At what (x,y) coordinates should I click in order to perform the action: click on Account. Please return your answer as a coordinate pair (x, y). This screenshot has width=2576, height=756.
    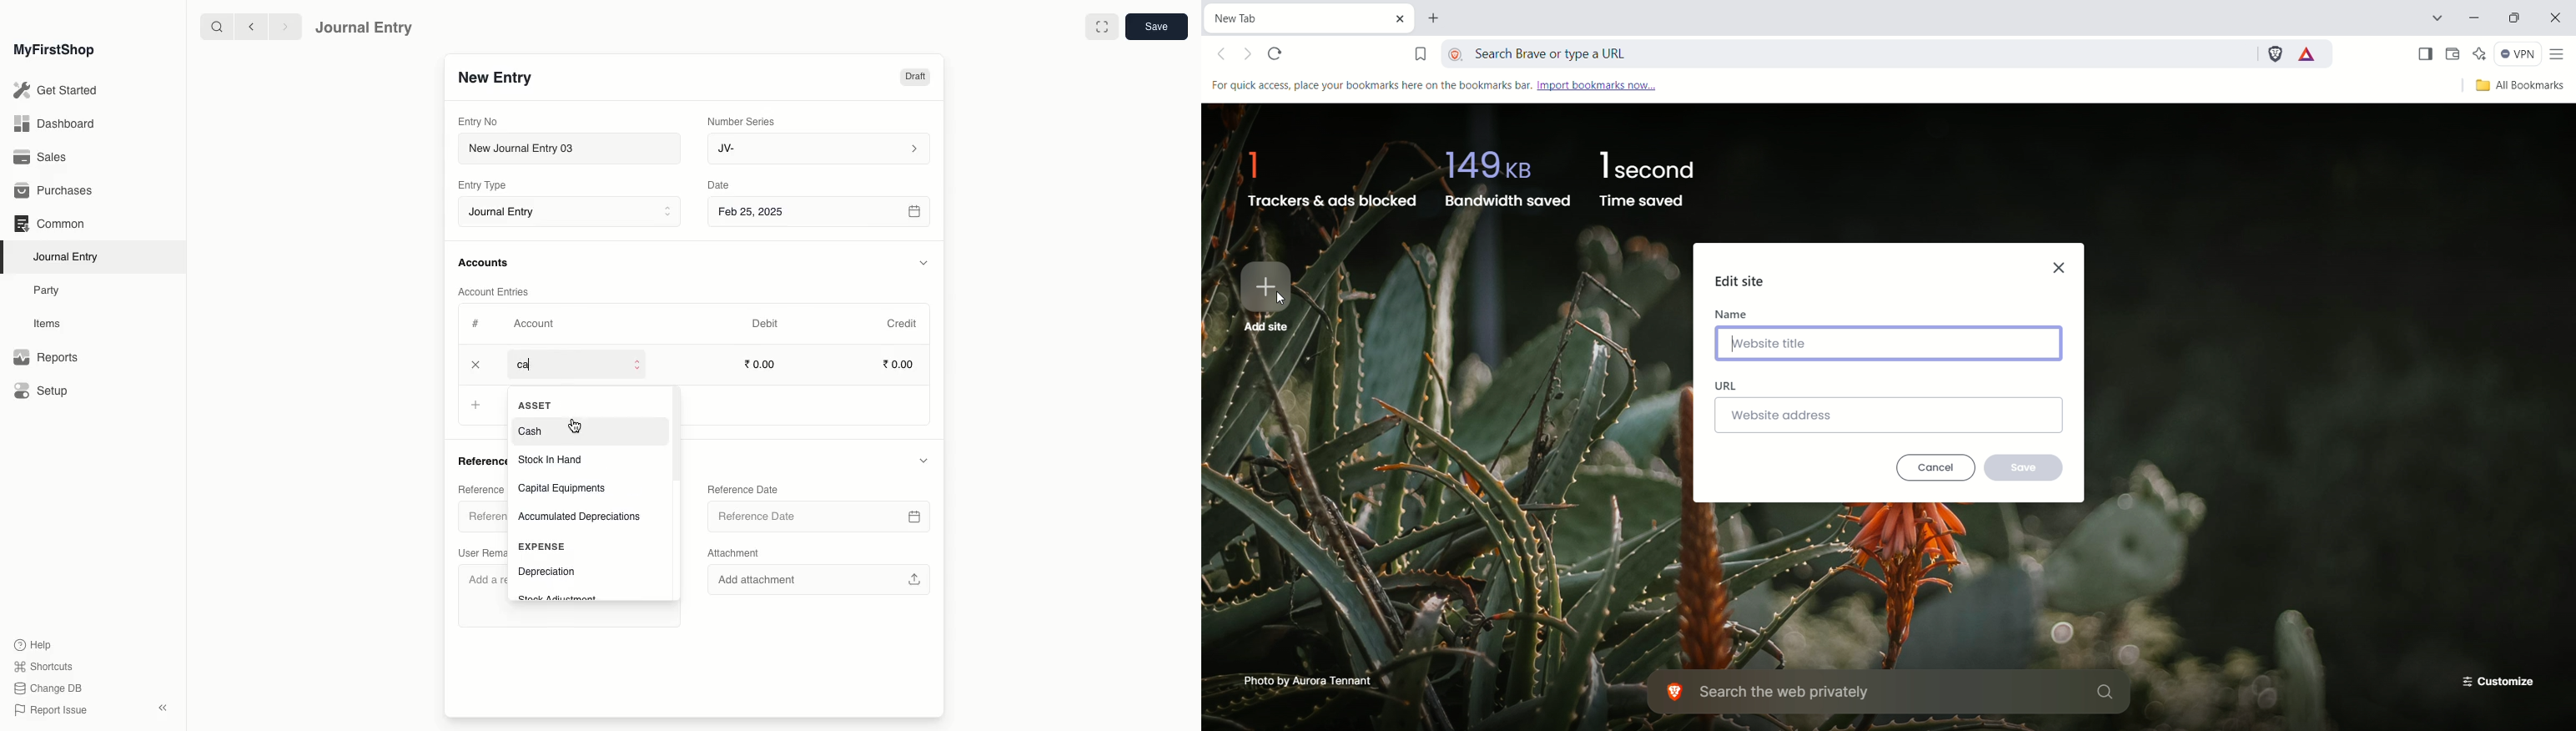
    Looking at the image, I should click on (533, 324).